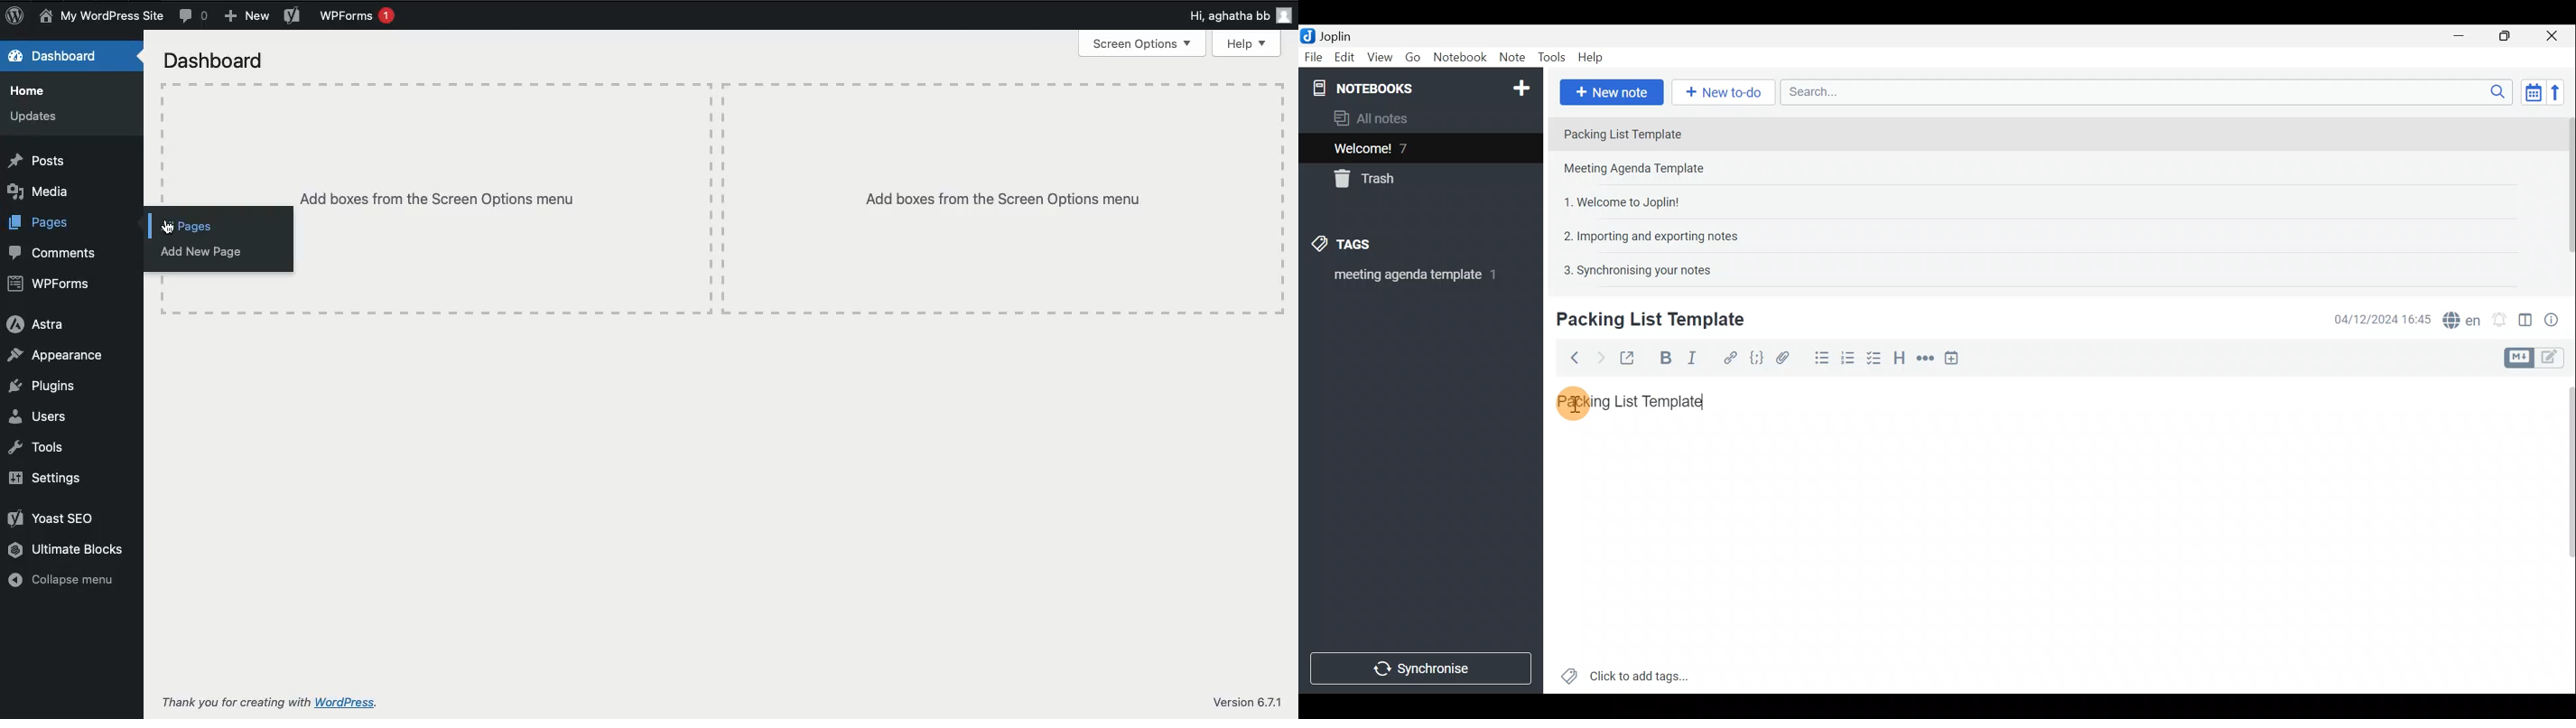  Describe the element at coordinates (1142, 42) in the screenshot. I see `Screen options` at that location.